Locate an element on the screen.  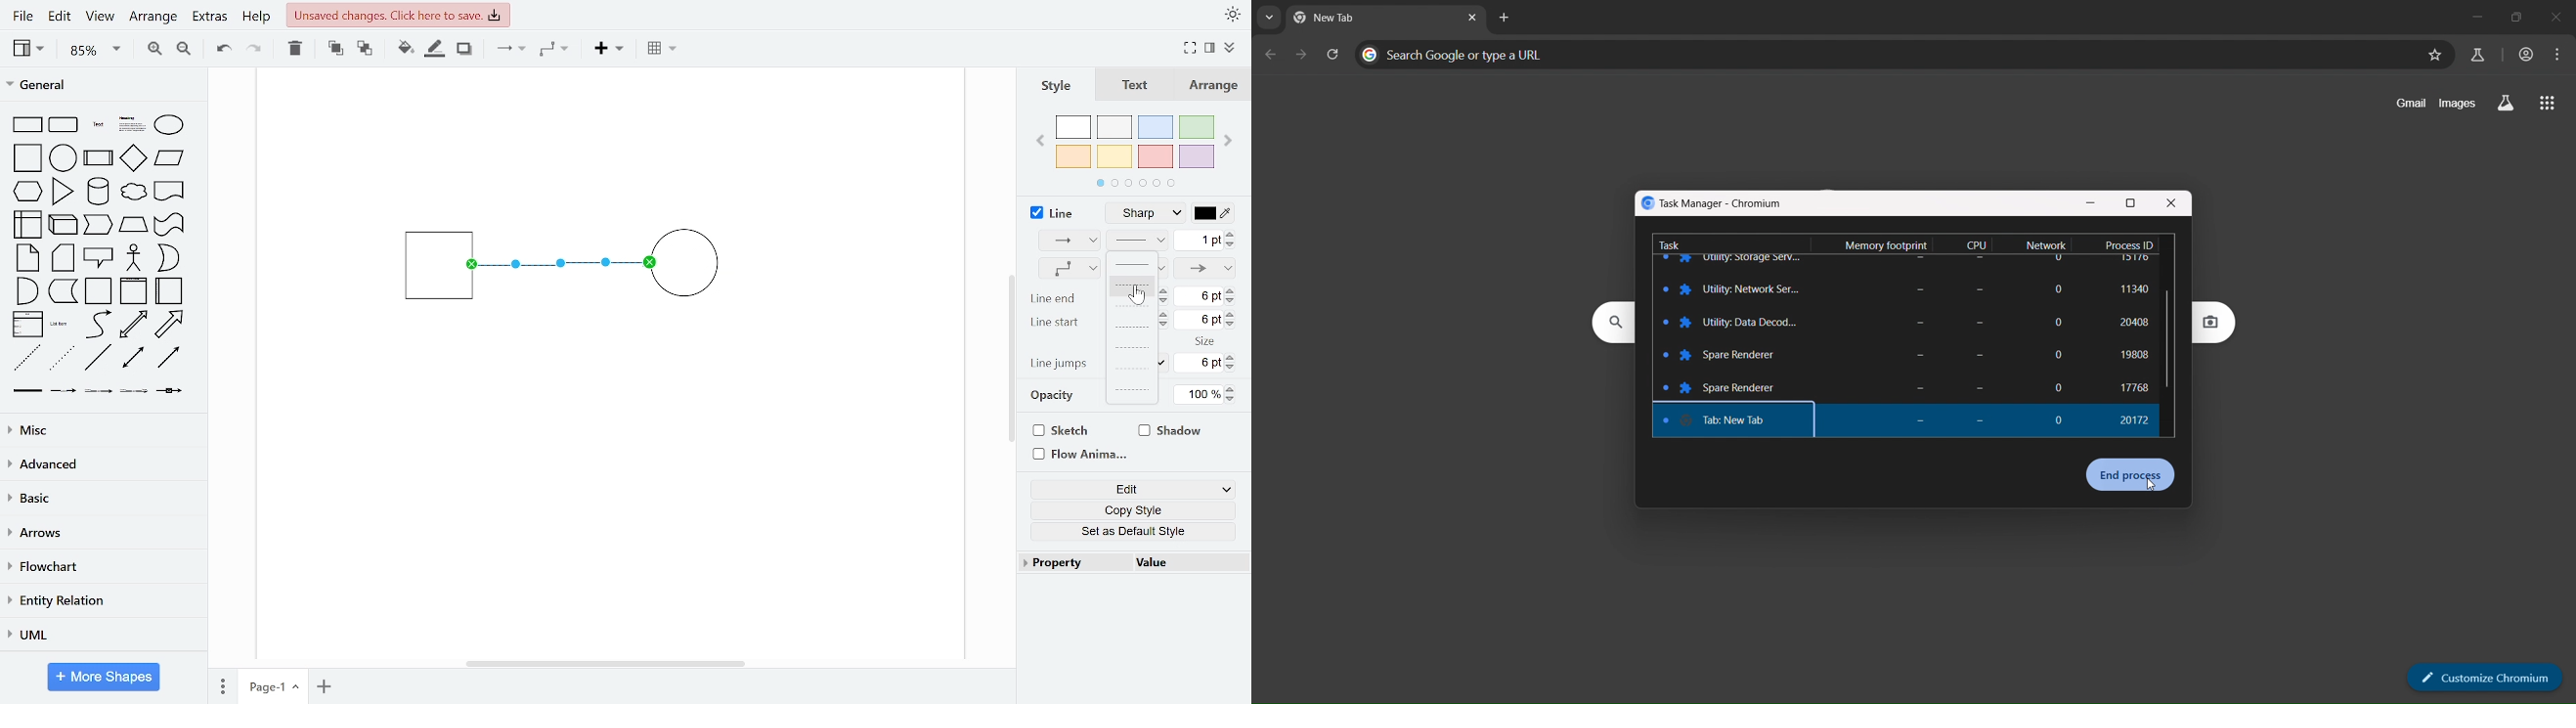
current diagram is located at coordinates (560, 286).